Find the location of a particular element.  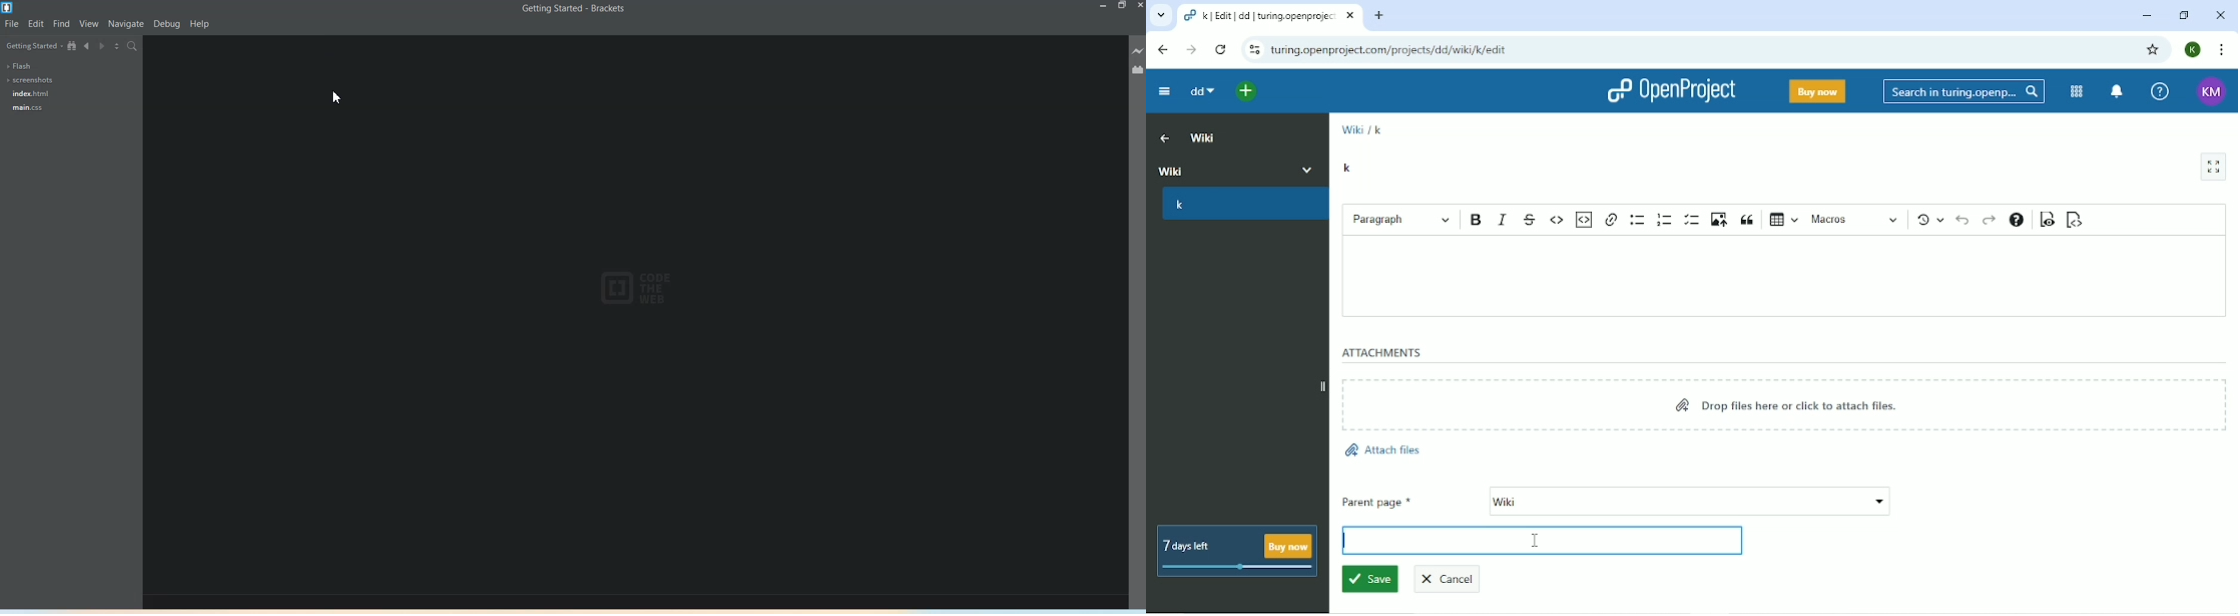

Parent page is located at coordinates (1616, 502).